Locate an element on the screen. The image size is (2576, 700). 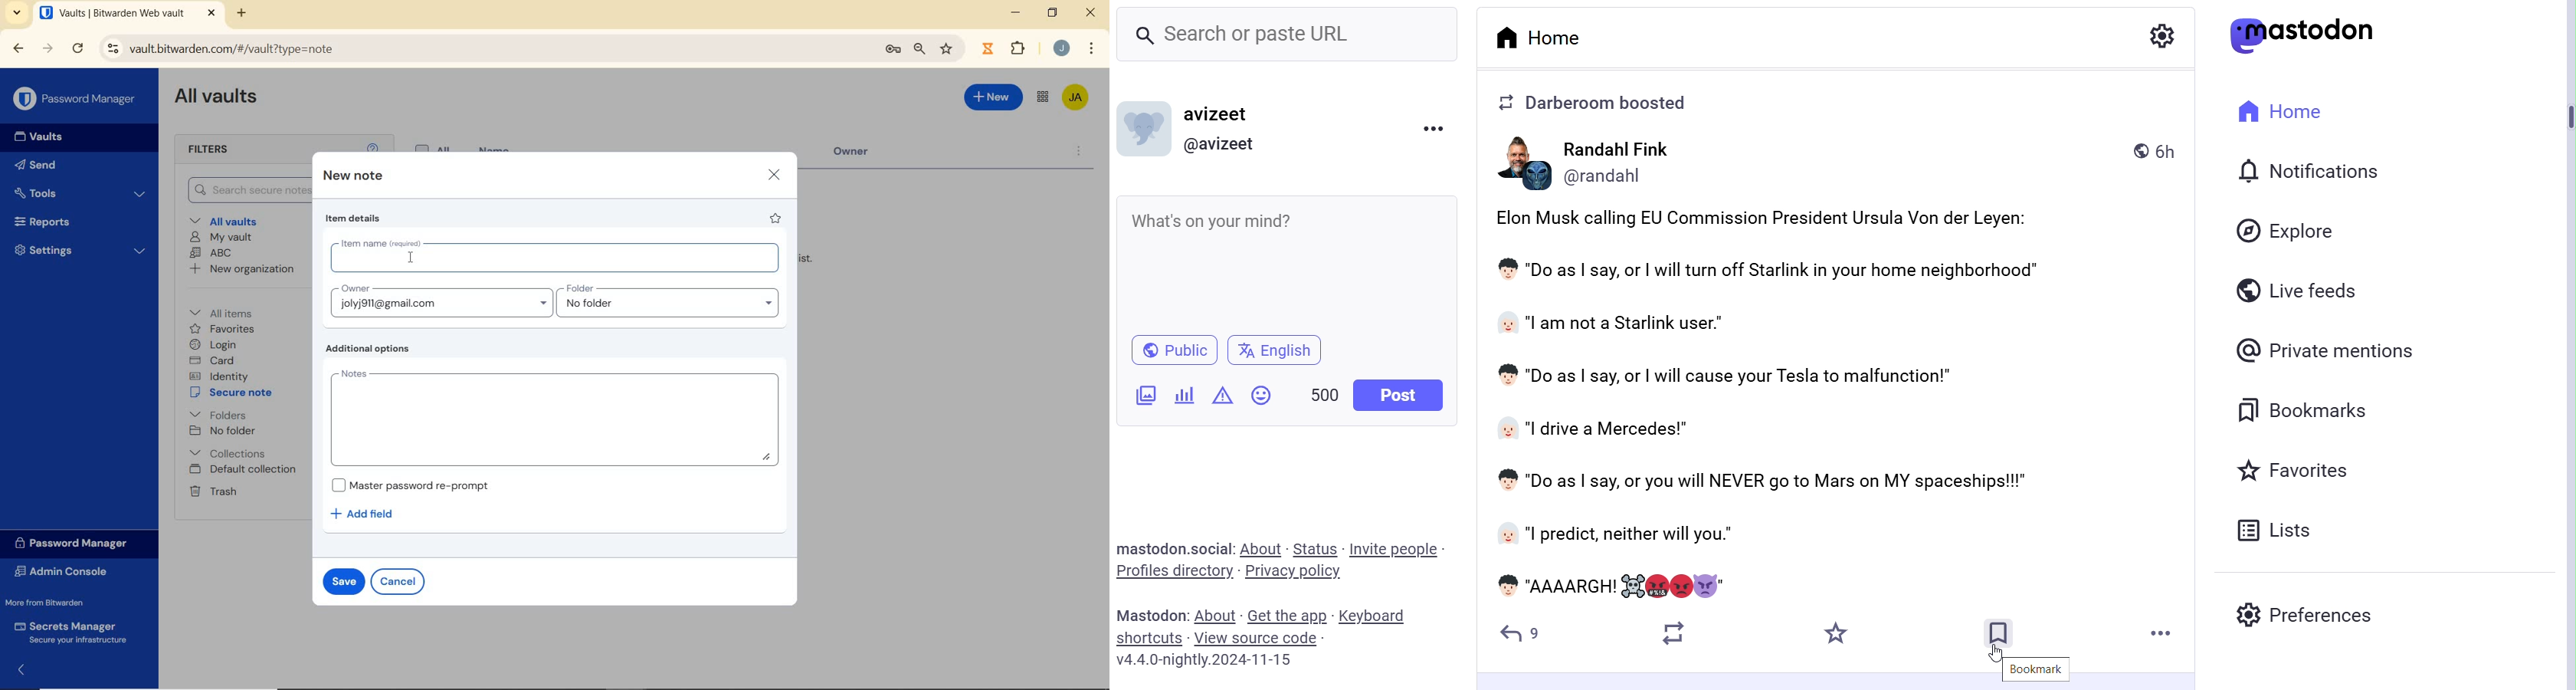
What's on your mind is located at coordinates (1288, 263).